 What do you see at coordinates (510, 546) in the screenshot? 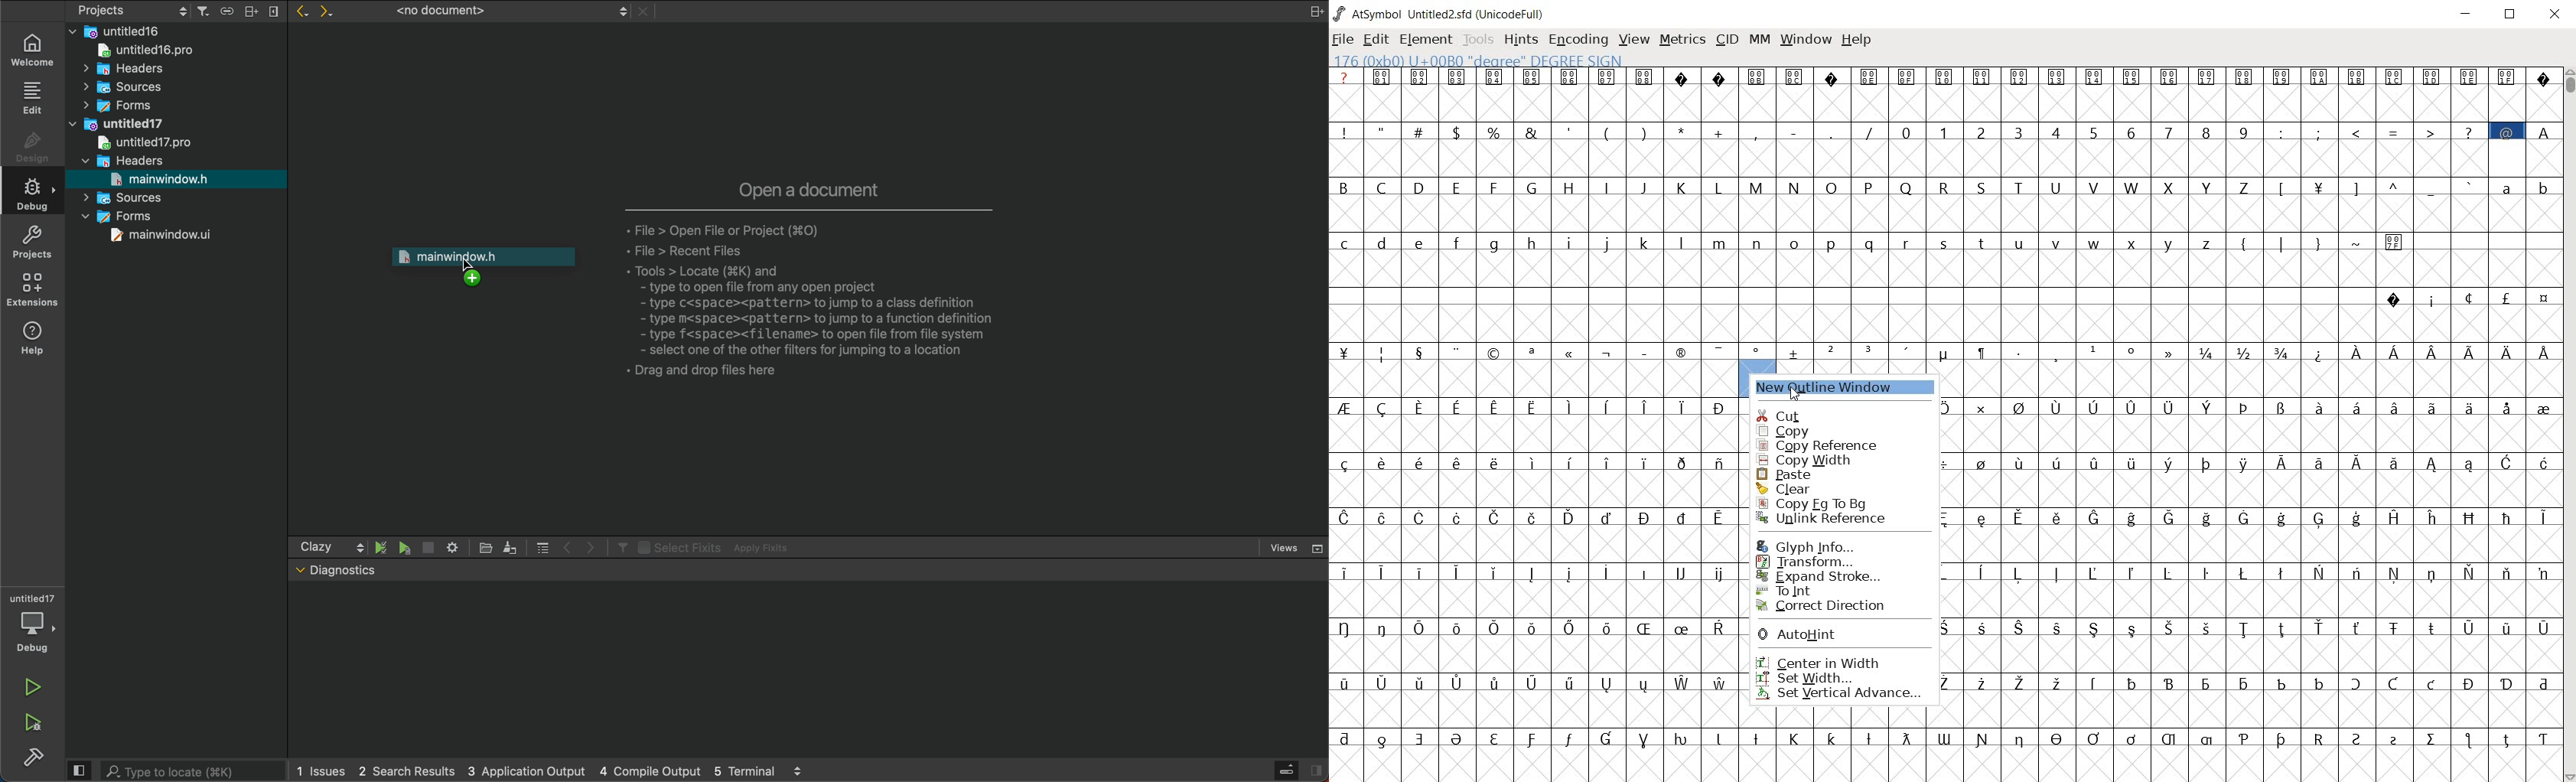
I see `edit` at bounding box center [510, 546].